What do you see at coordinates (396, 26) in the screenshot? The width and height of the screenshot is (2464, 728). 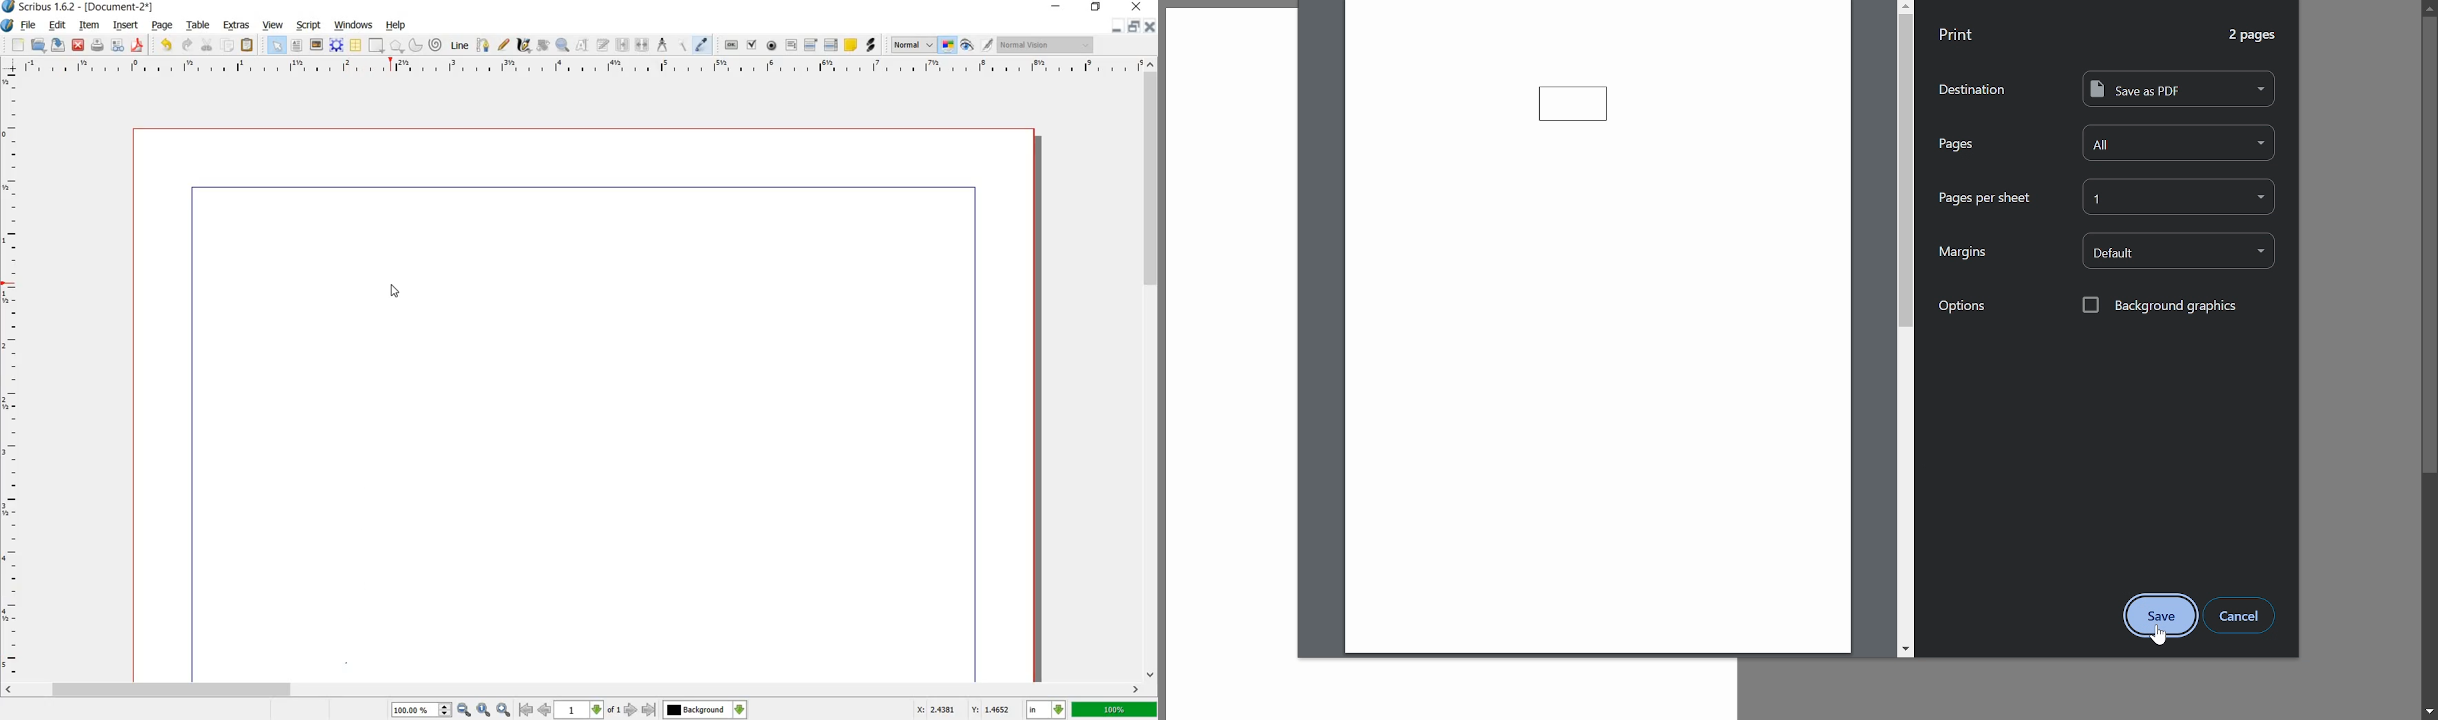 I see `HELP` at bounding box center [396, 26].